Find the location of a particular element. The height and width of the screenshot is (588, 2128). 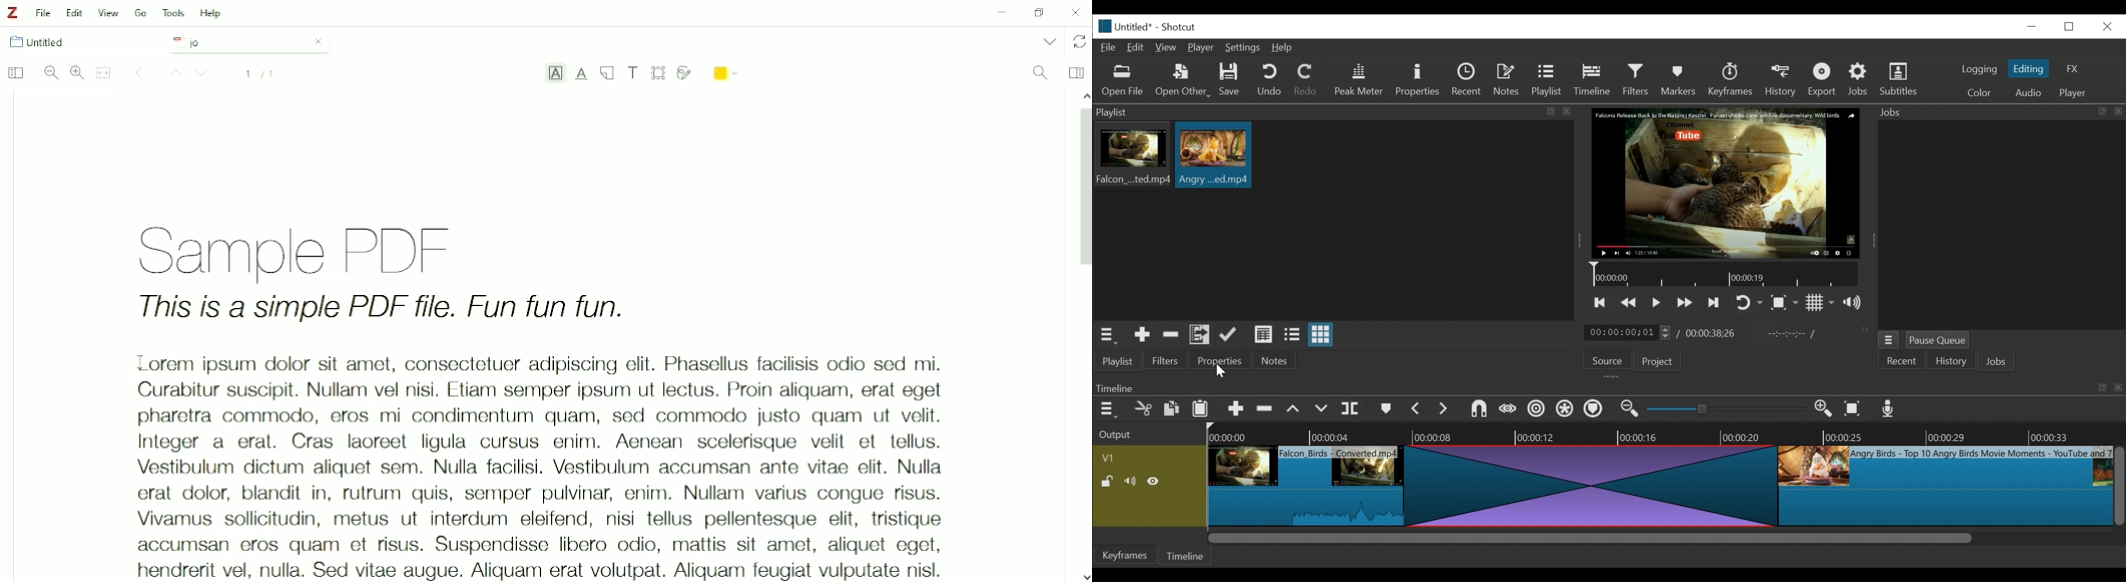

clip is located at coordinates (1214, 155).